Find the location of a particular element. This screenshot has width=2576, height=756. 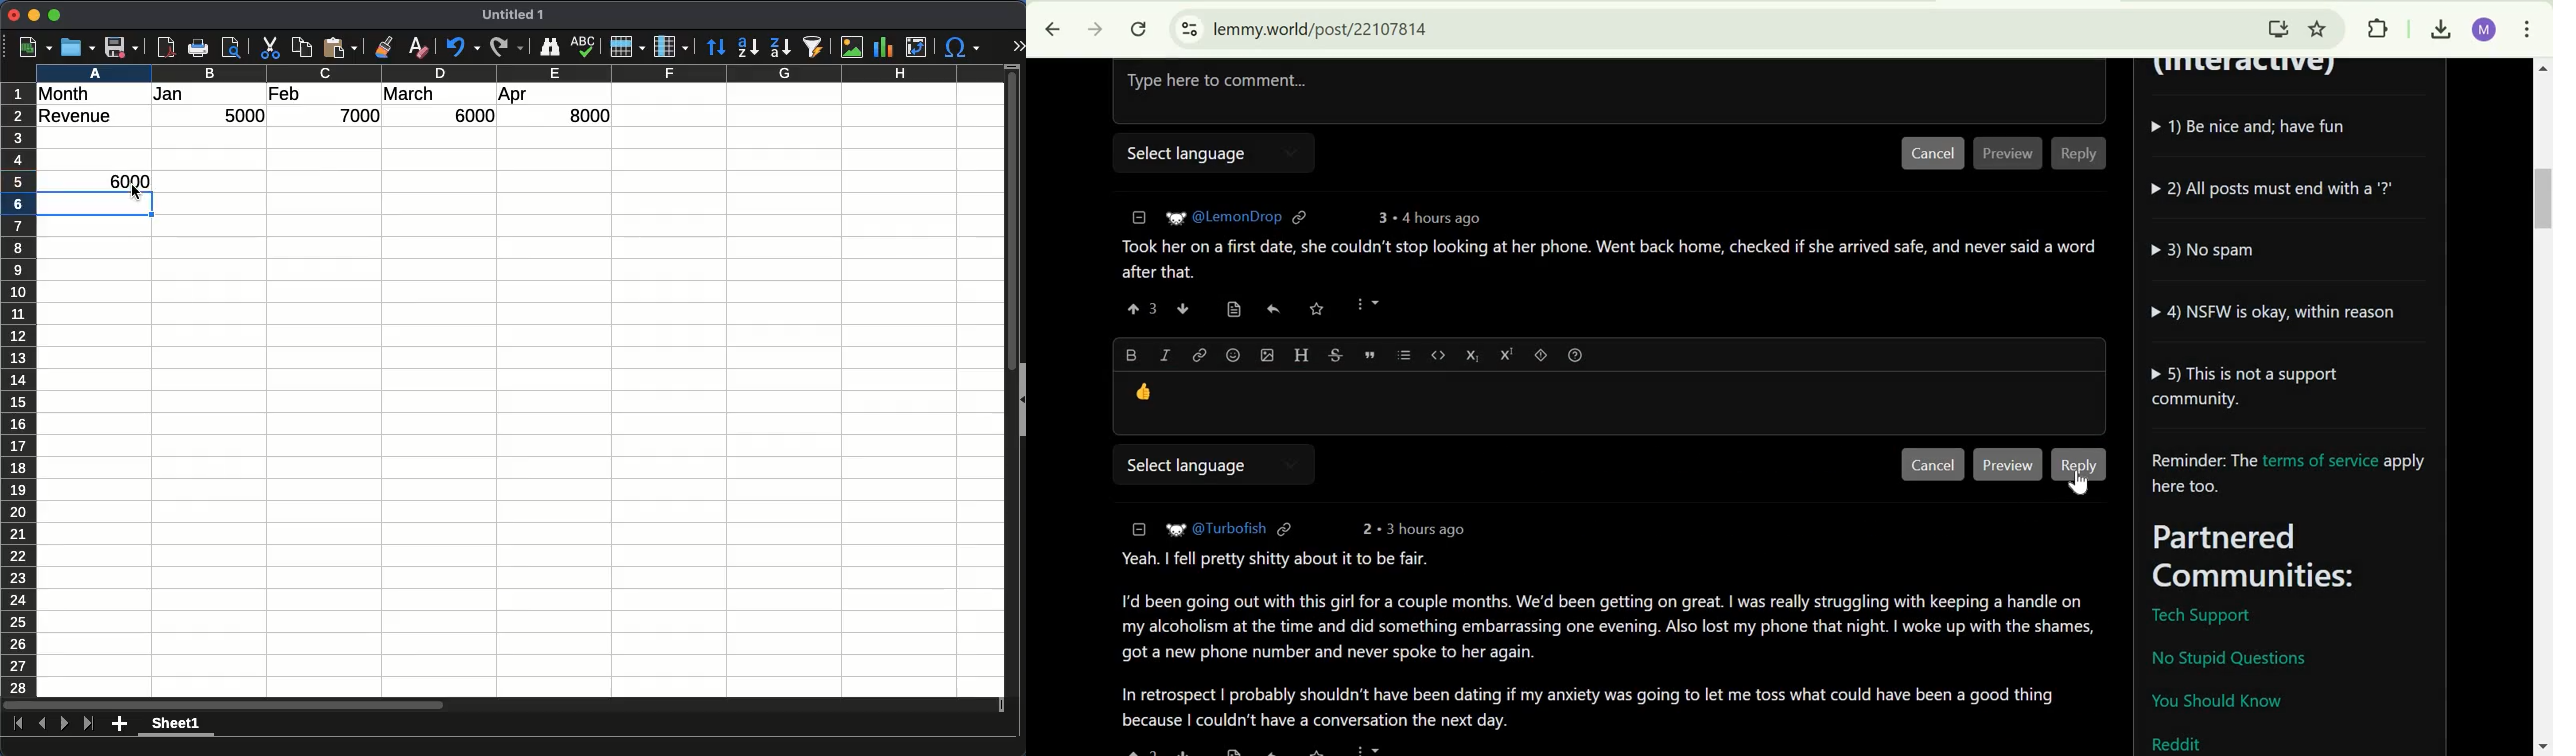

add sheet is located at coordinates (119, 724).